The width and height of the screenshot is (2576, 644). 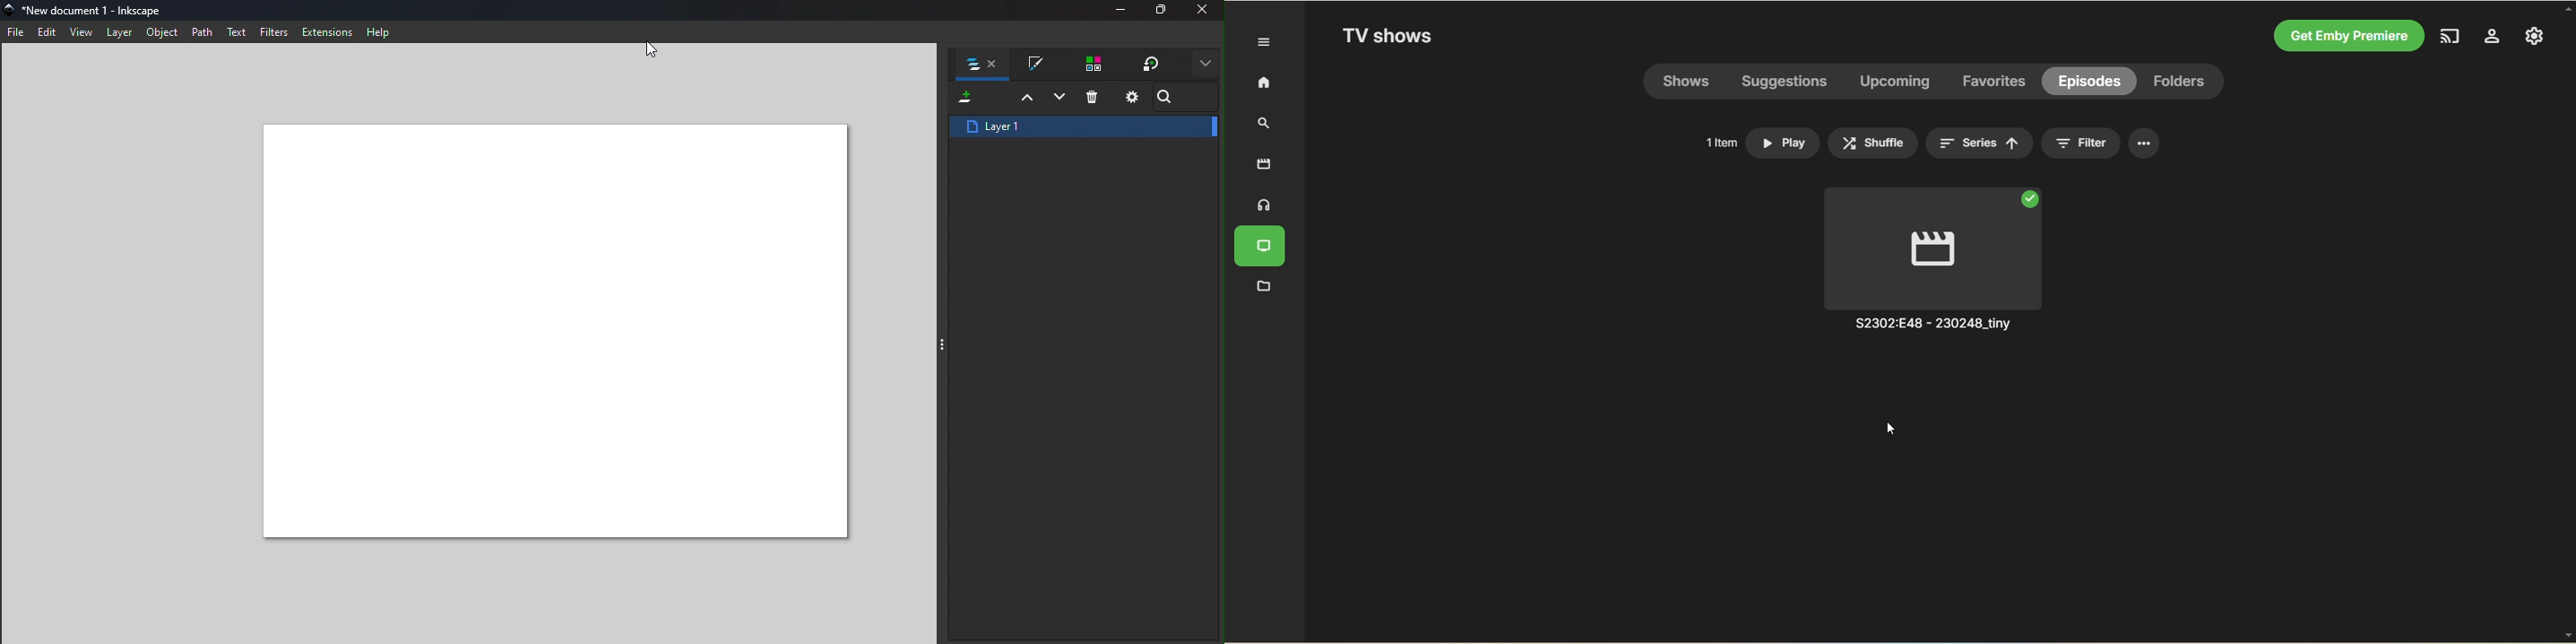 I want to click on Filters, so click(x=275, y=31).